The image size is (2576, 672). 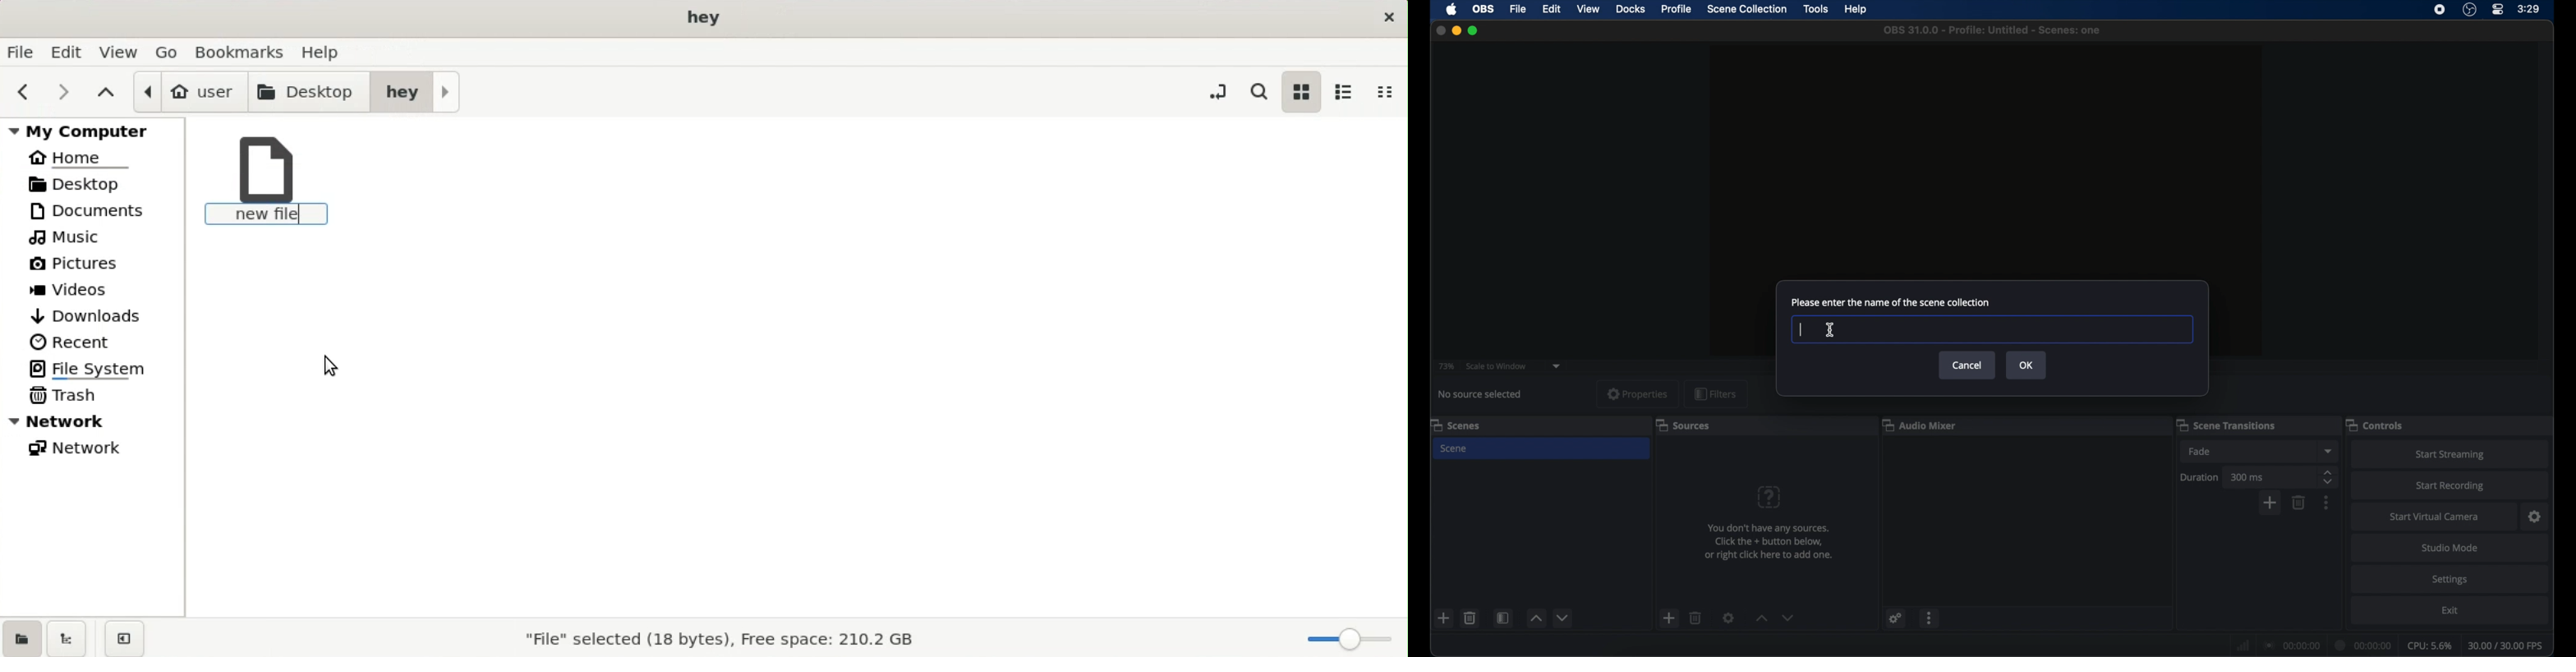 I want to click on file, so click(x=1517, y=9).